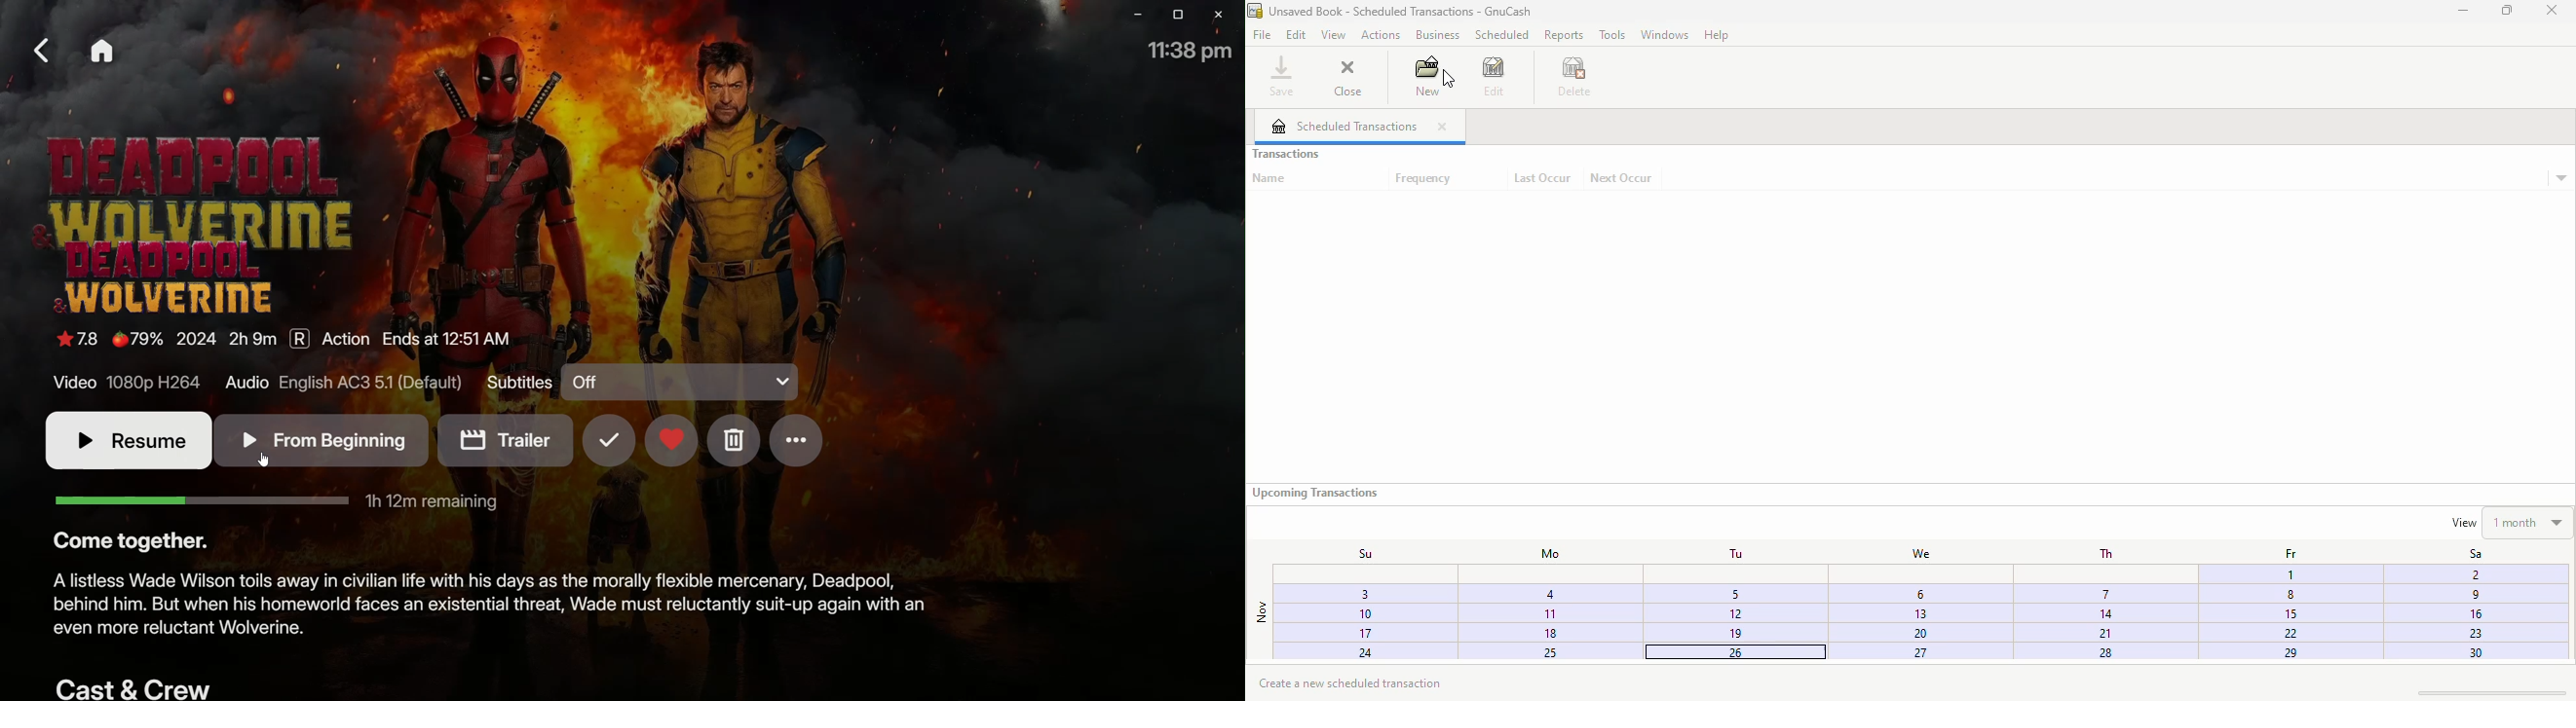 This screenshot has width=2576, height=728. I want to click on Mark as watched, so click(609, 441).